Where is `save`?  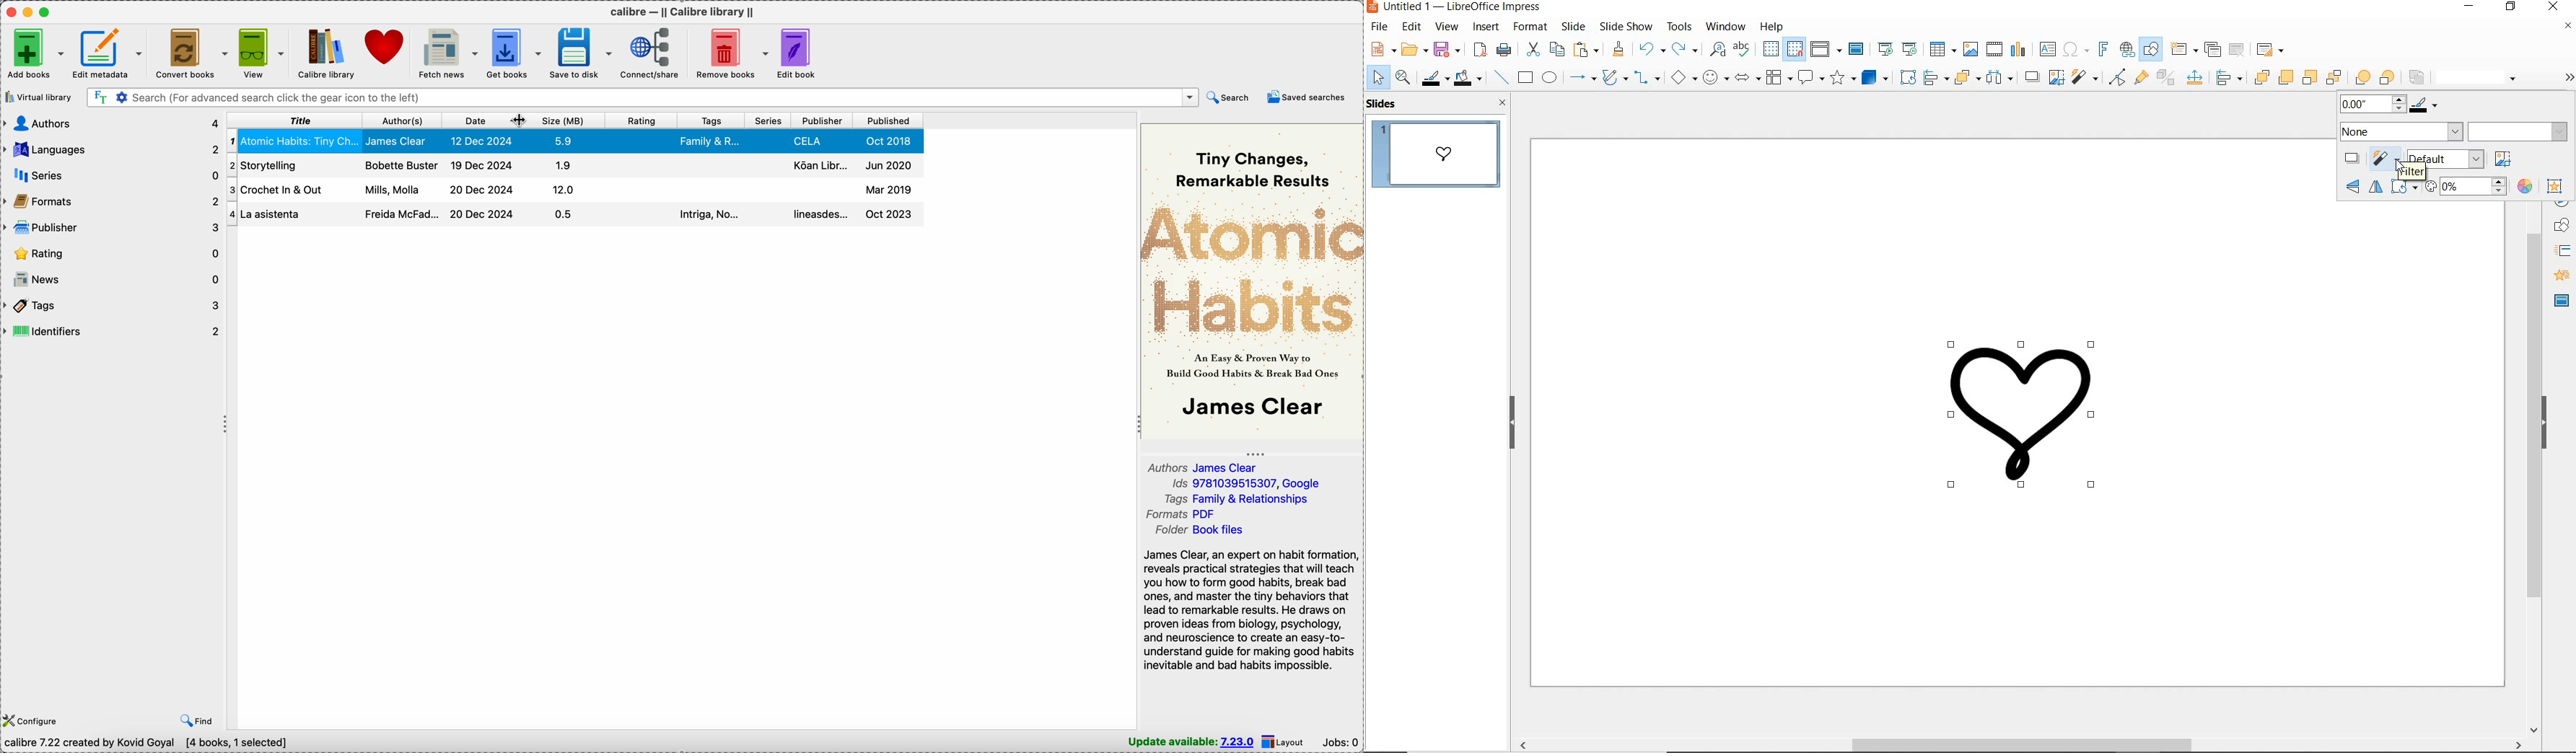
save is located at coordinates (1447, 50).